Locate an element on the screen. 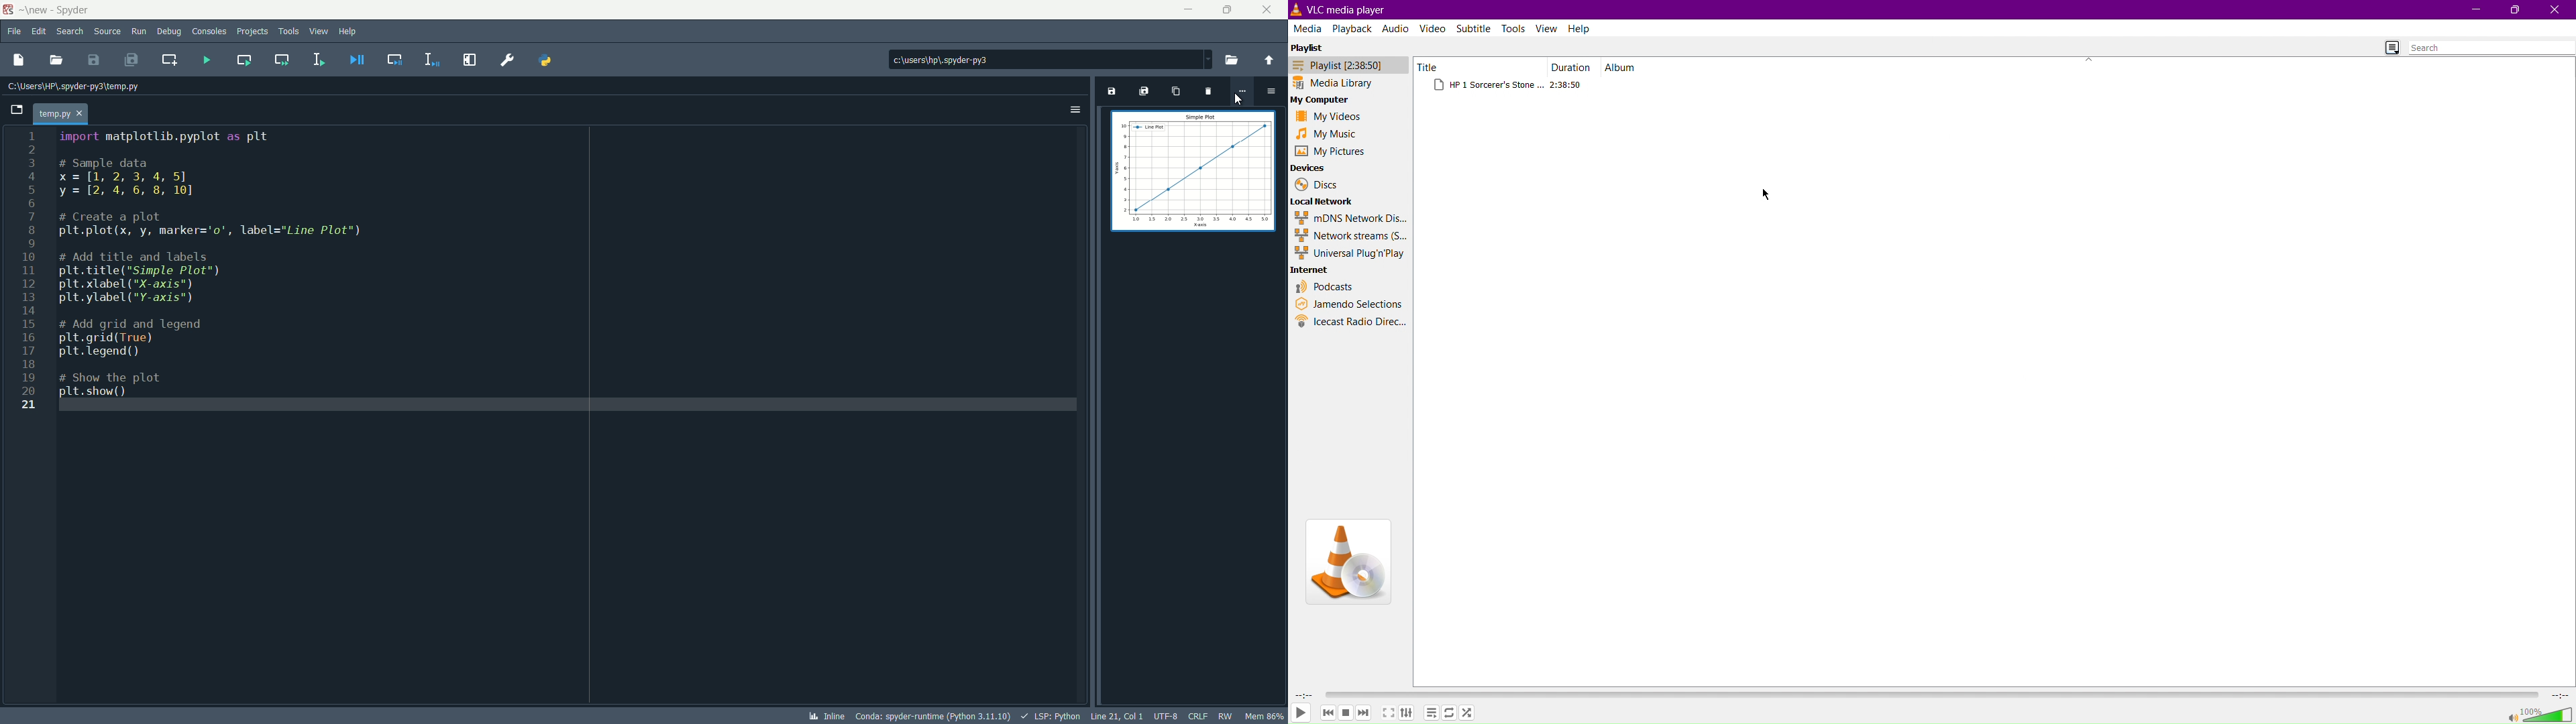  import matplotlib.pyplot as plt is located at coordinates (168, 137).